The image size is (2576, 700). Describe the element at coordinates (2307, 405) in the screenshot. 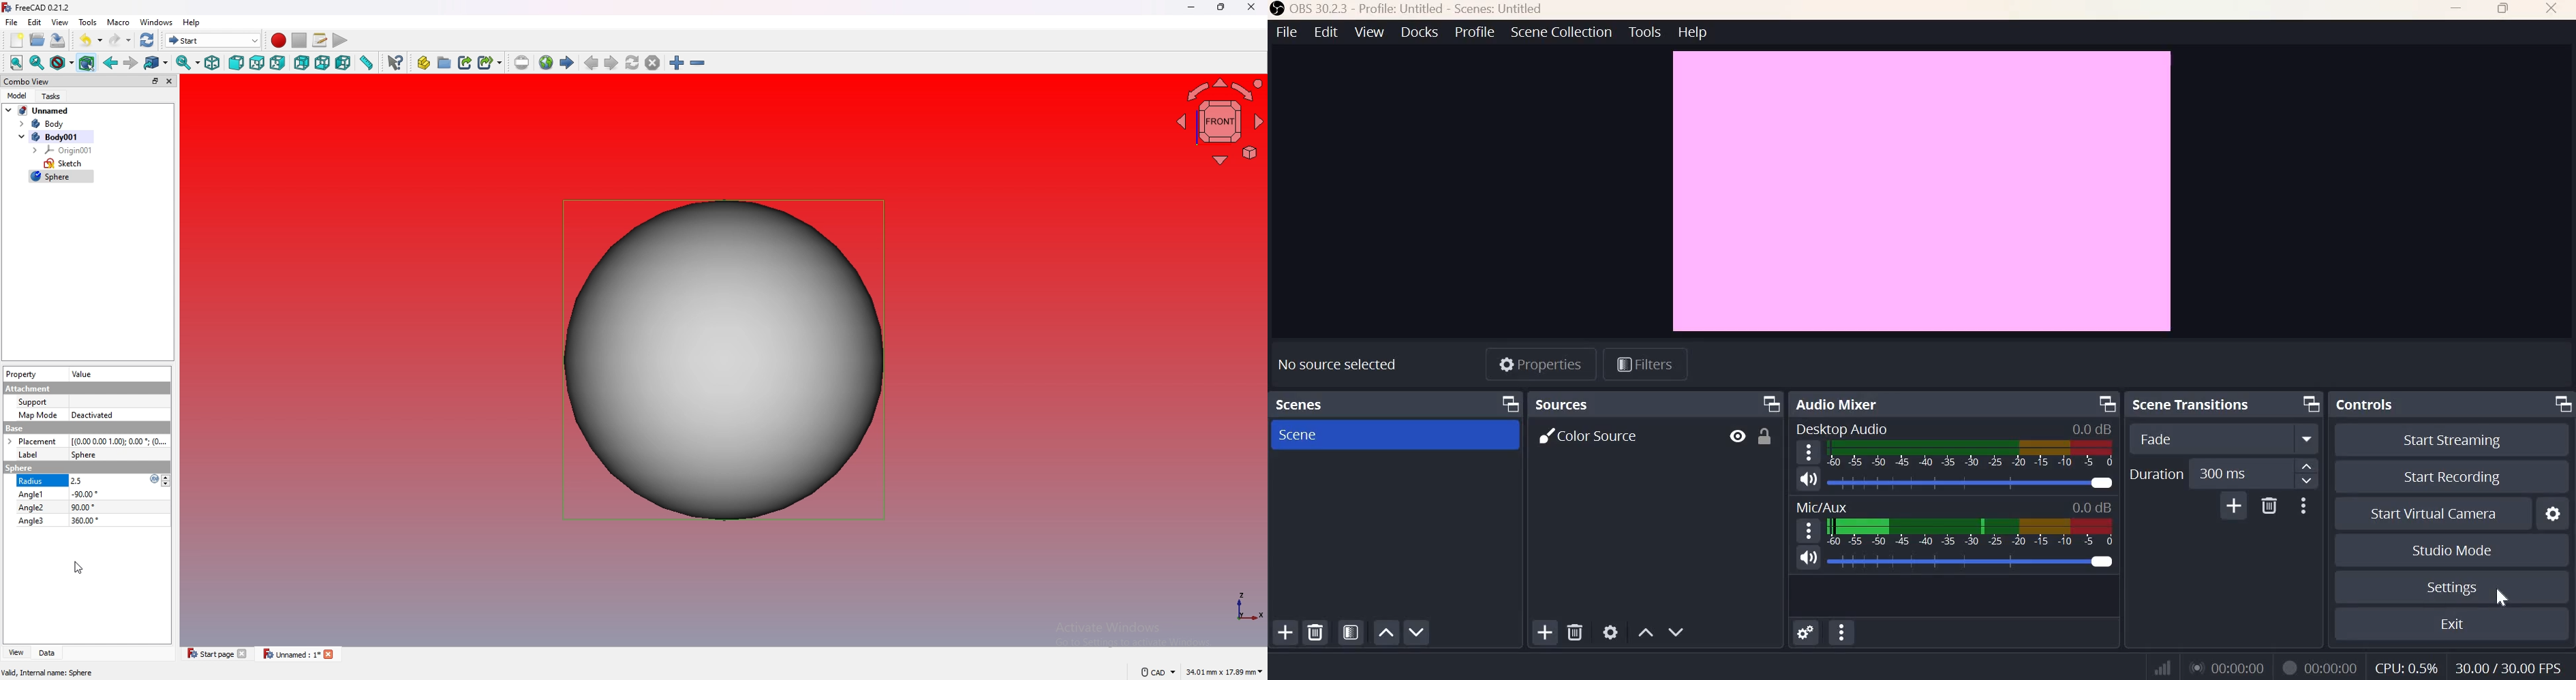

I see `Dock Options icon` at that location.